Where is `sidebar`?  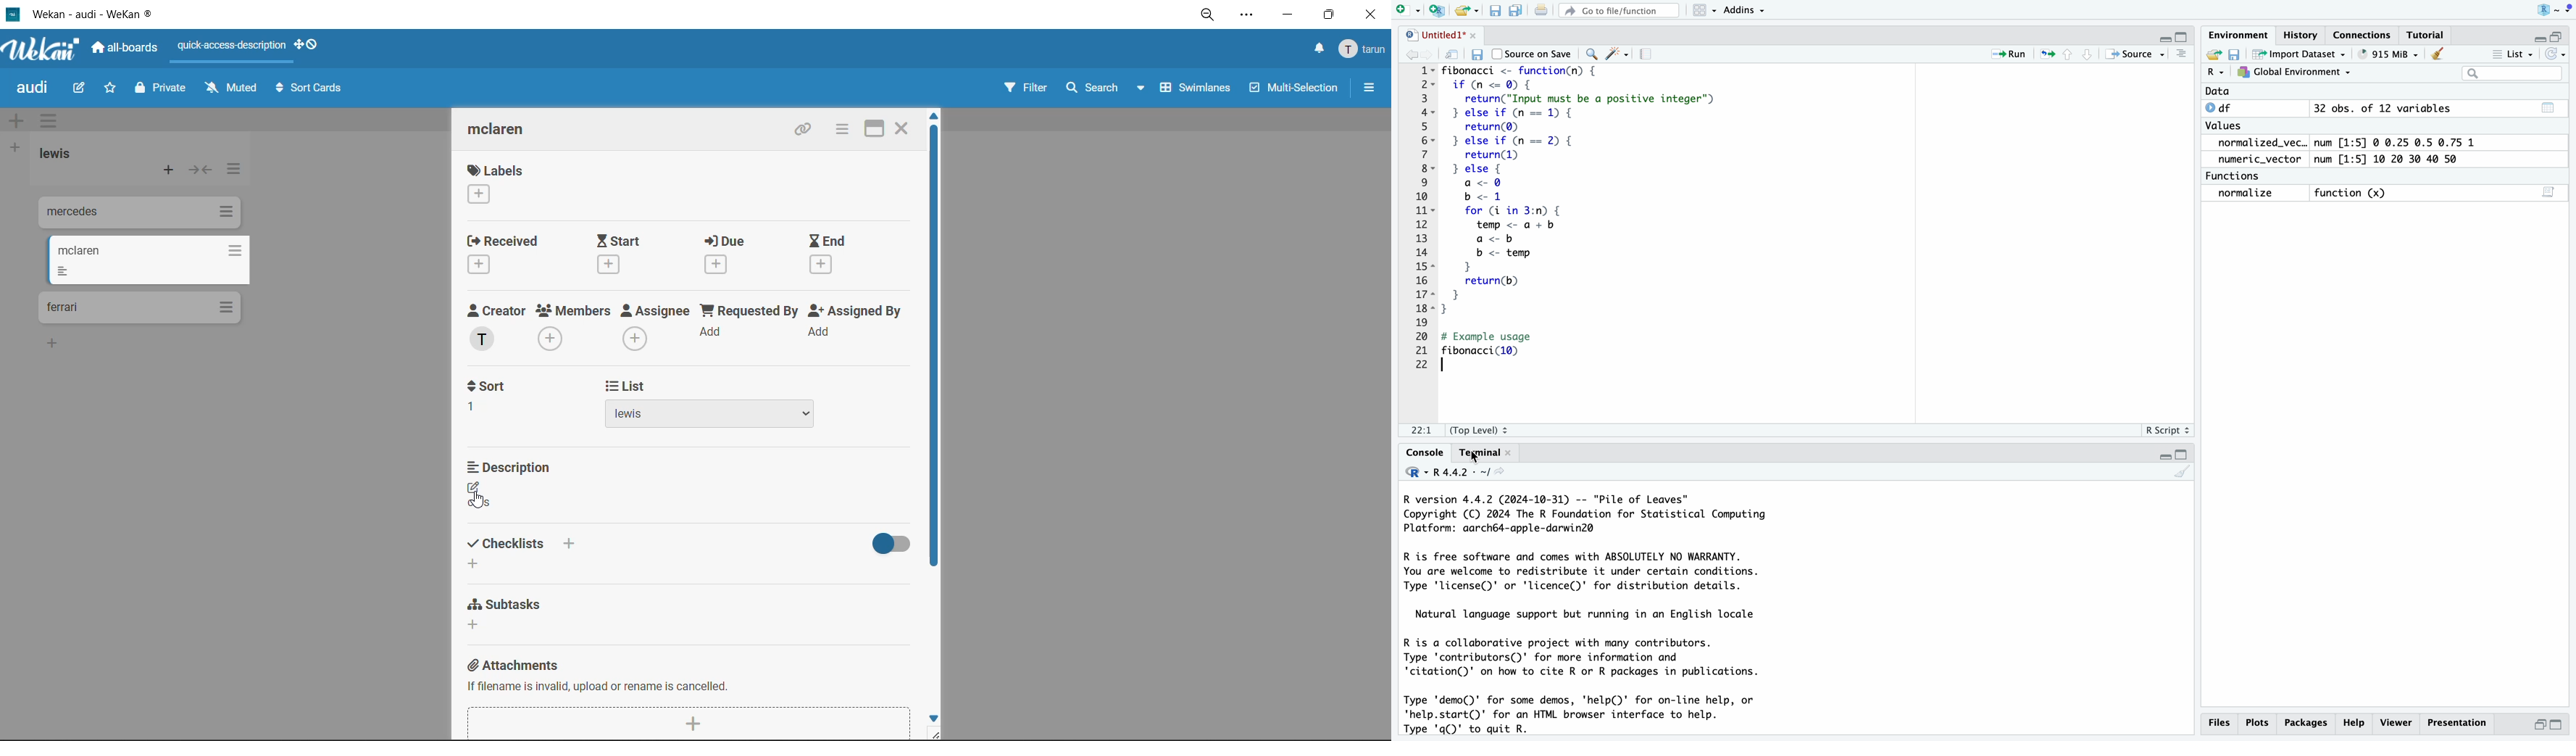
sidebar is located at coordinates (1369, 88).